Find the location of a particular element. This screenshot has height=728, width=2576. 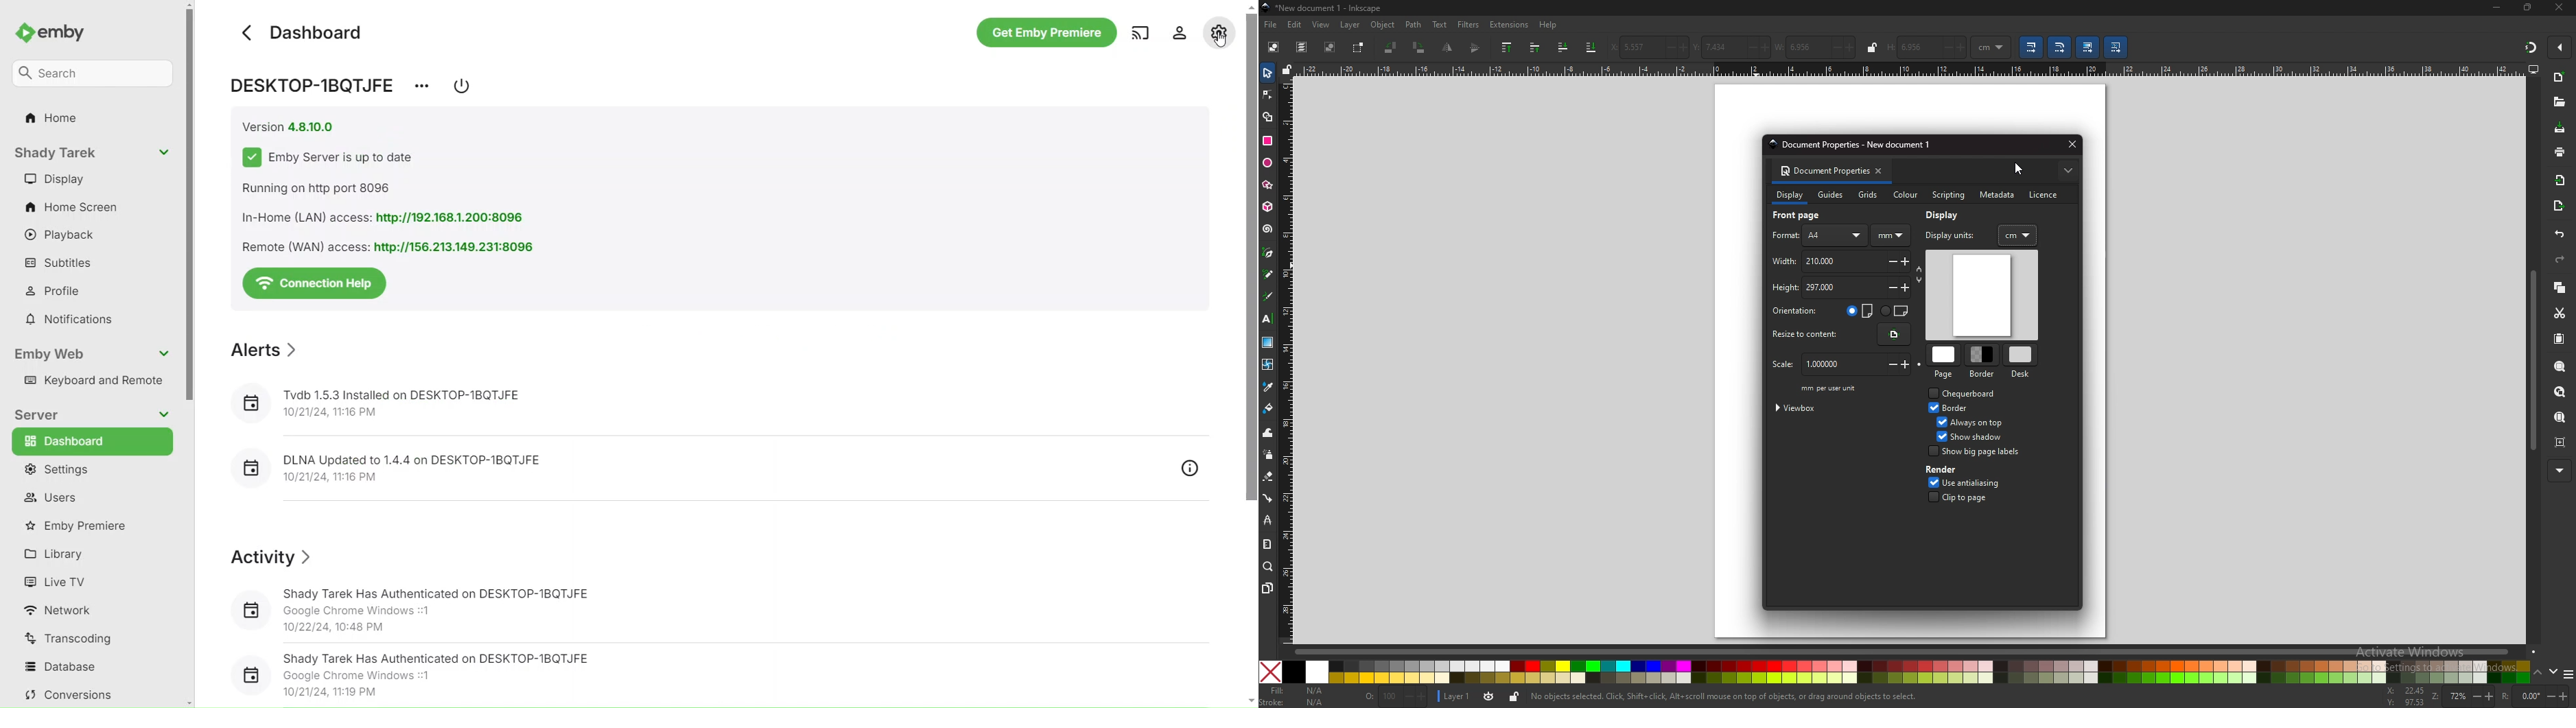

Dashboard is located at coordinates (87, 442).